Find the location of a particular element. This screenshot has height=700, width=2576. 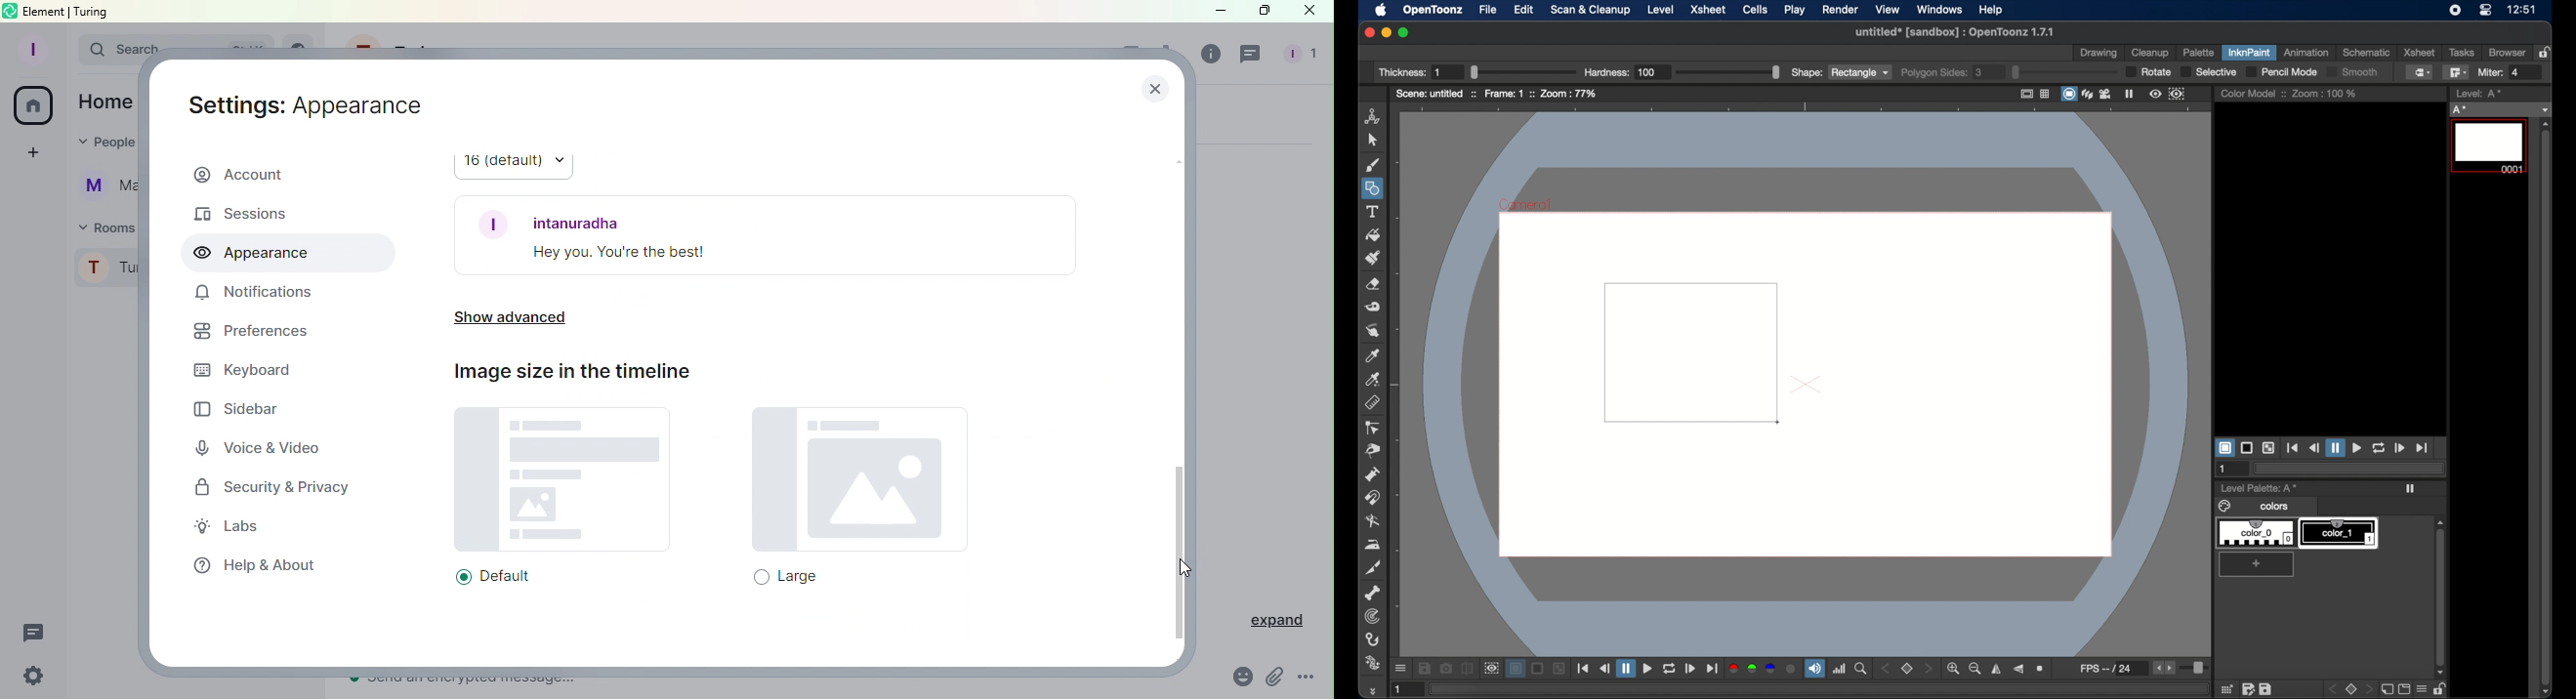

Martina Tornello is located at coordinates (104, 187).